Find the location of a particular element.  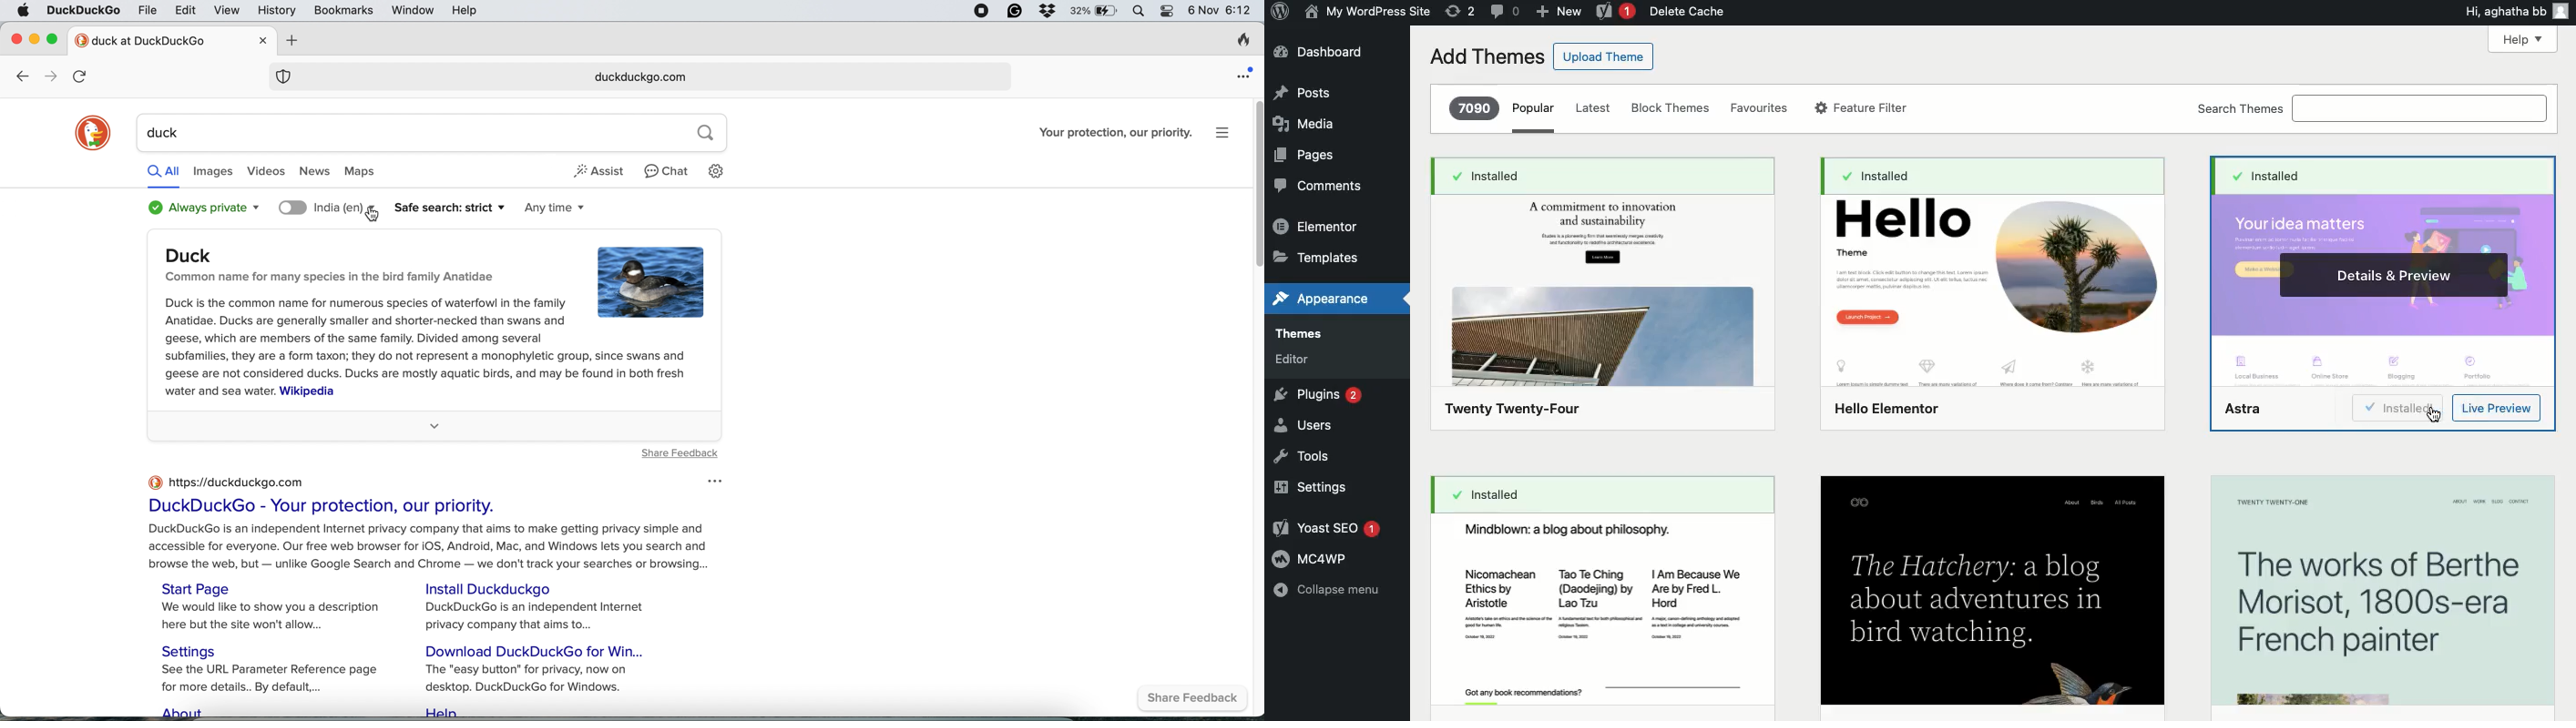

Plugins 2 is located at coordinates (1321, 397).